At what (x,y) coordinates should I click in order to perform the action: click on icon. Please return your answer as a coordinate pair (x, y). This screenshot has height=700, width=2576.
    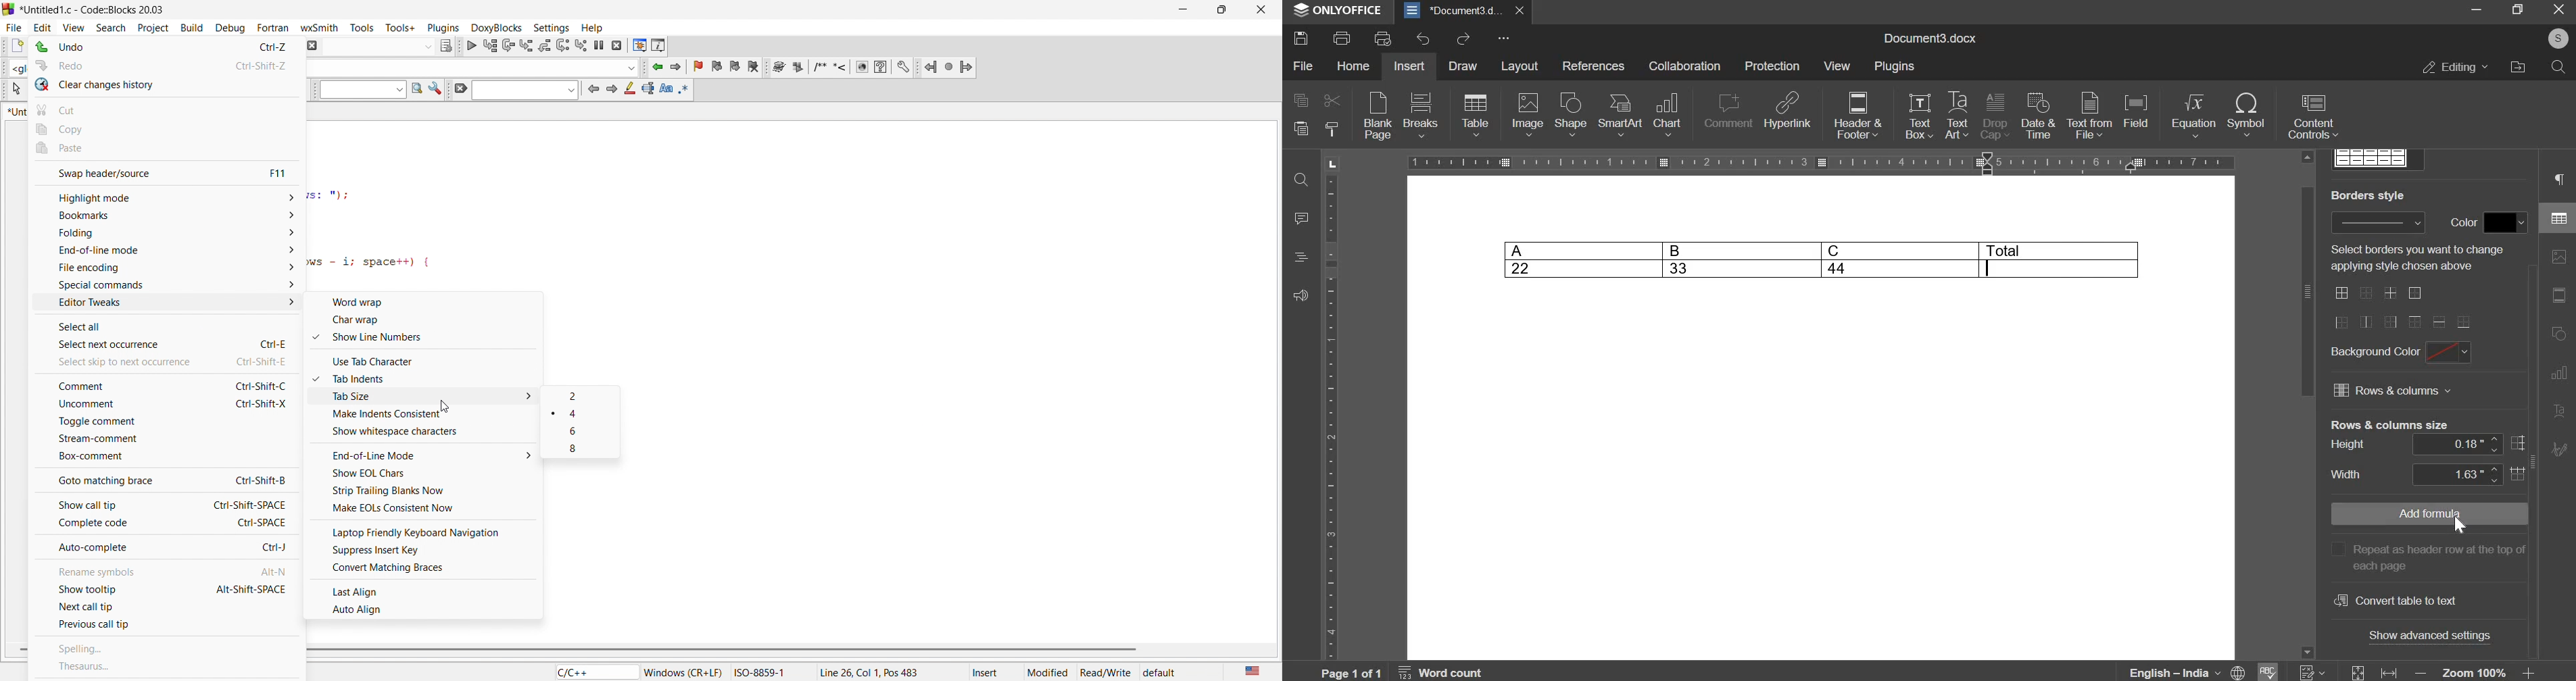
    Looking at the image, I should click on (460, 89).